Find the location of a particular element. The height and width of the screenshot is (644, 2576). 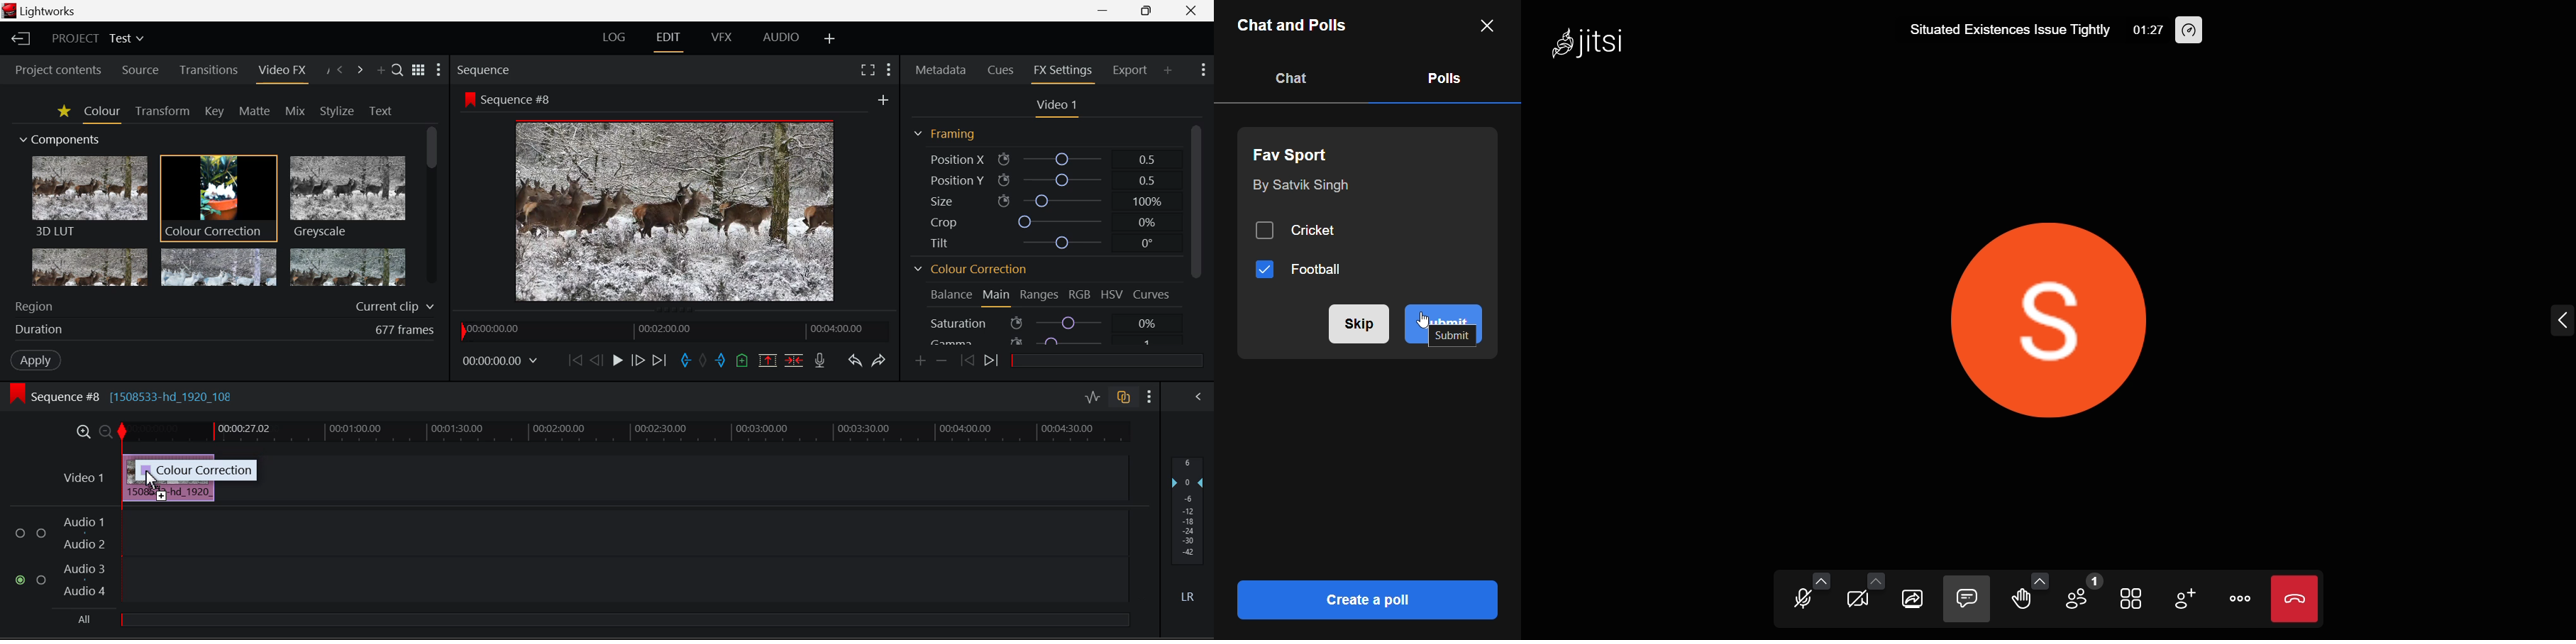

01:27 is located at coordinates (2143, 31).